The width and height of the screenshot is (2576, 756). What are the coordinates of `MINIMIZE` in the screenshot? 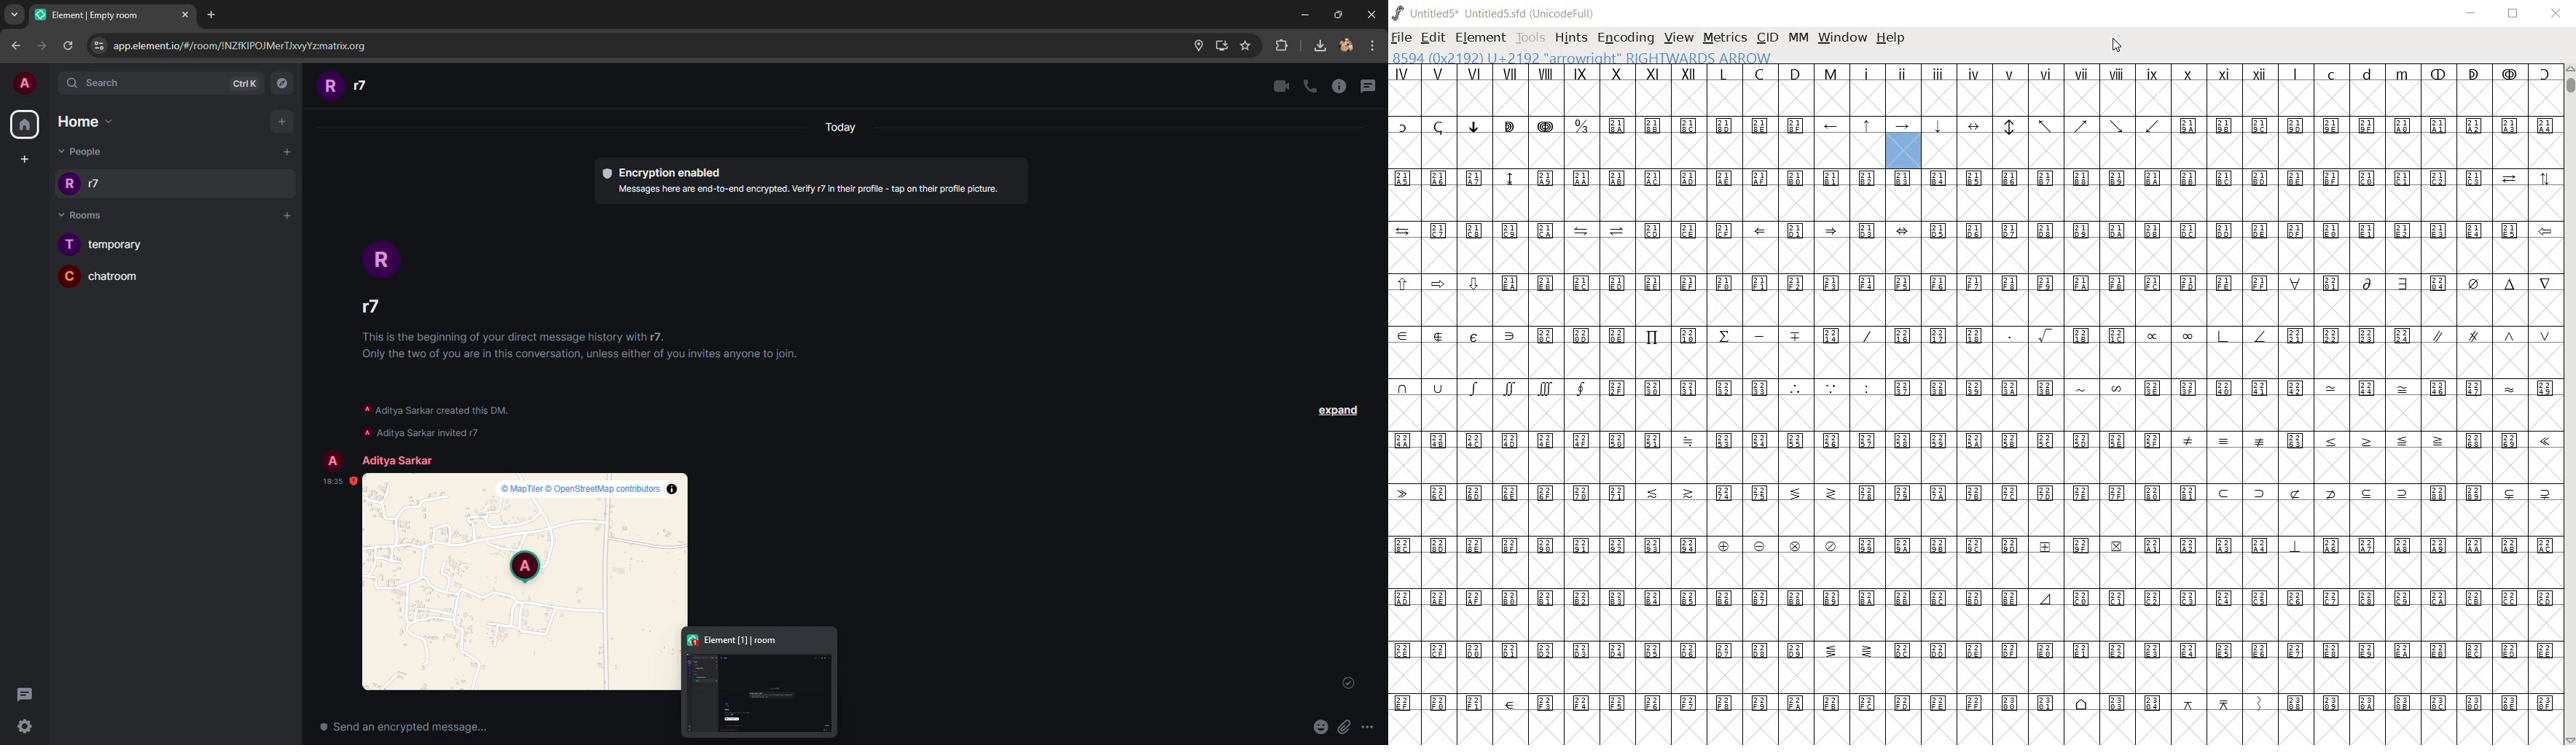 It's located at (2473, 13).